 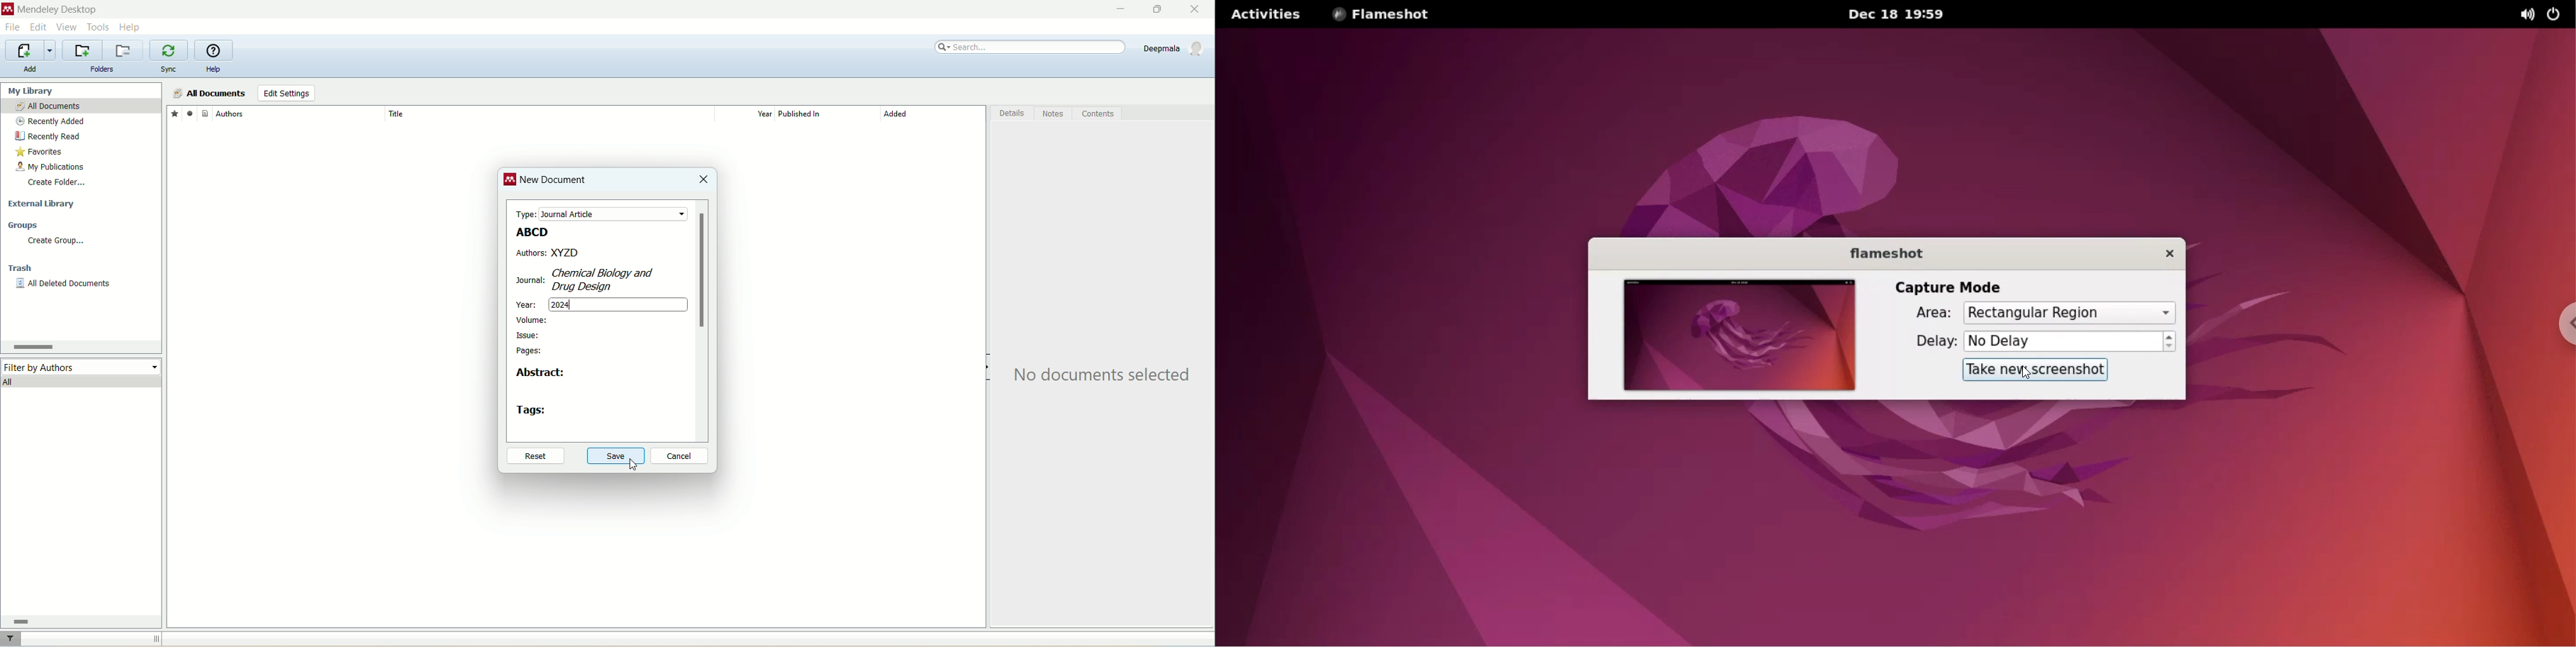 I want to click on published in, so click(x=823, y=114).